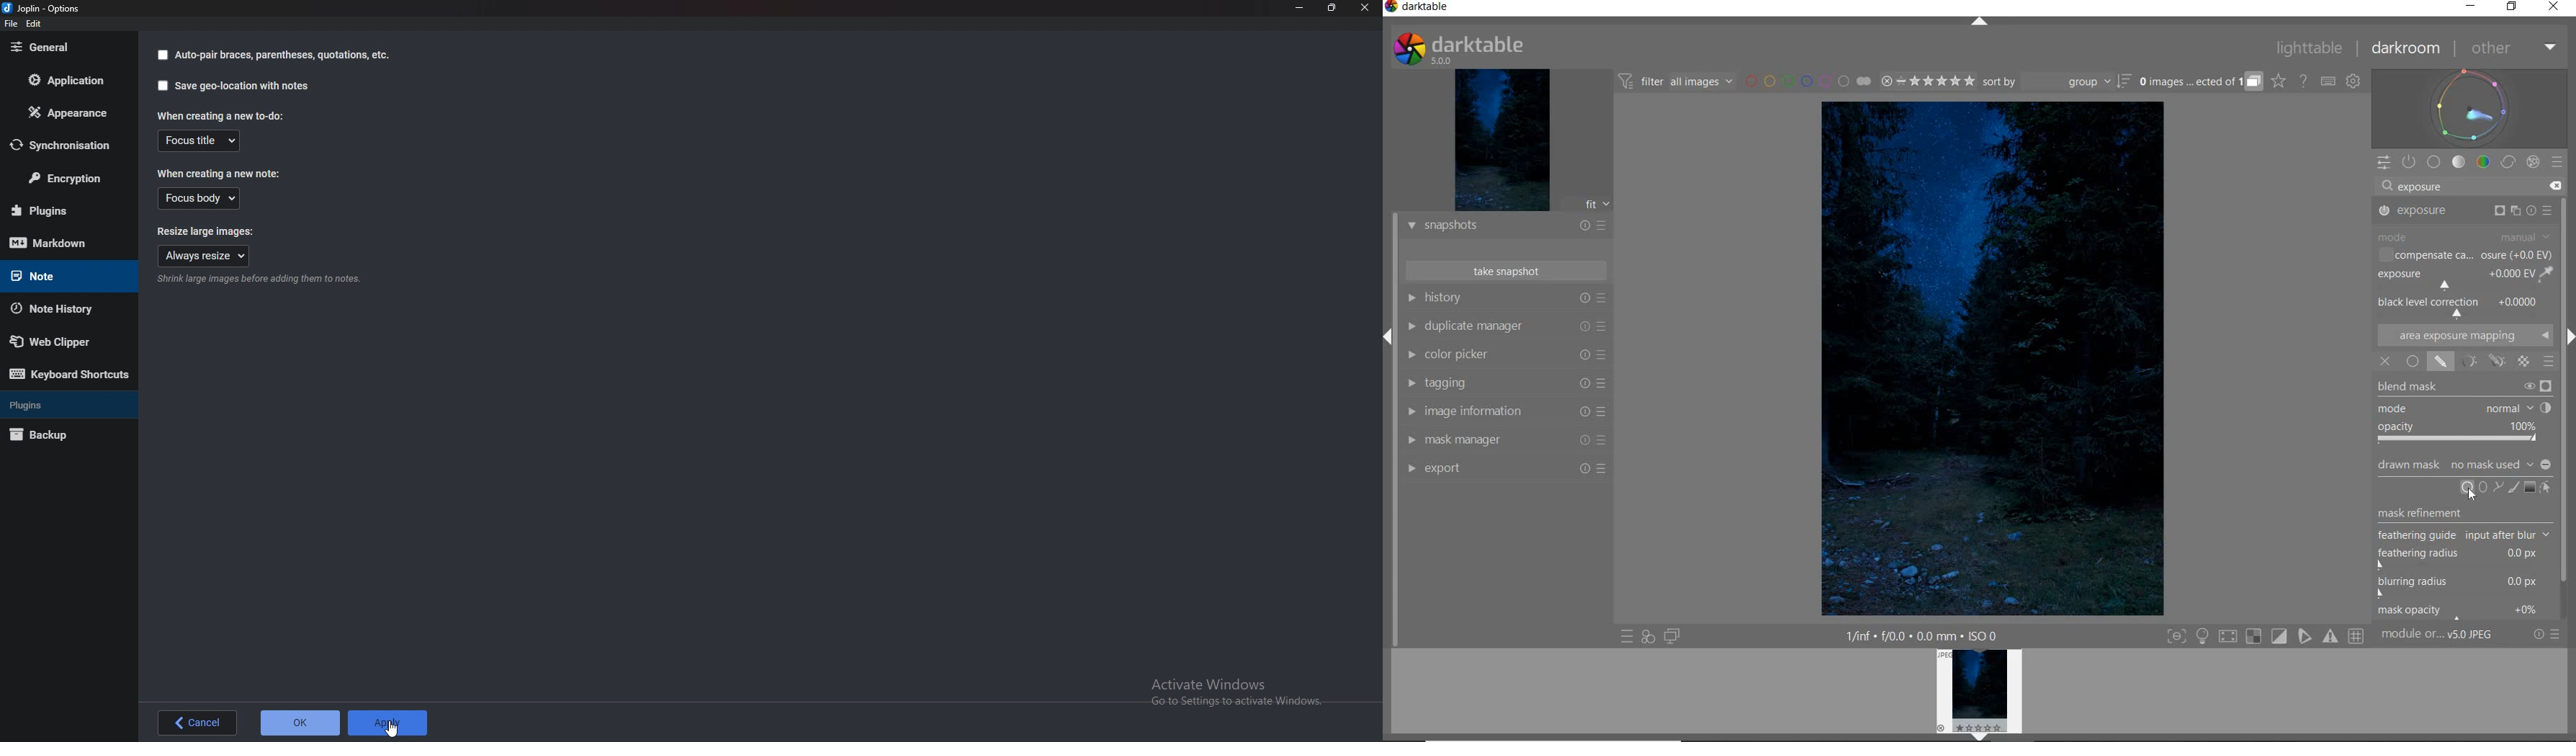 Image resolution: width=2576 pixels, height=756 pixels. I want to click on QUICK ACCESS PANEL, so click(2382, 163).